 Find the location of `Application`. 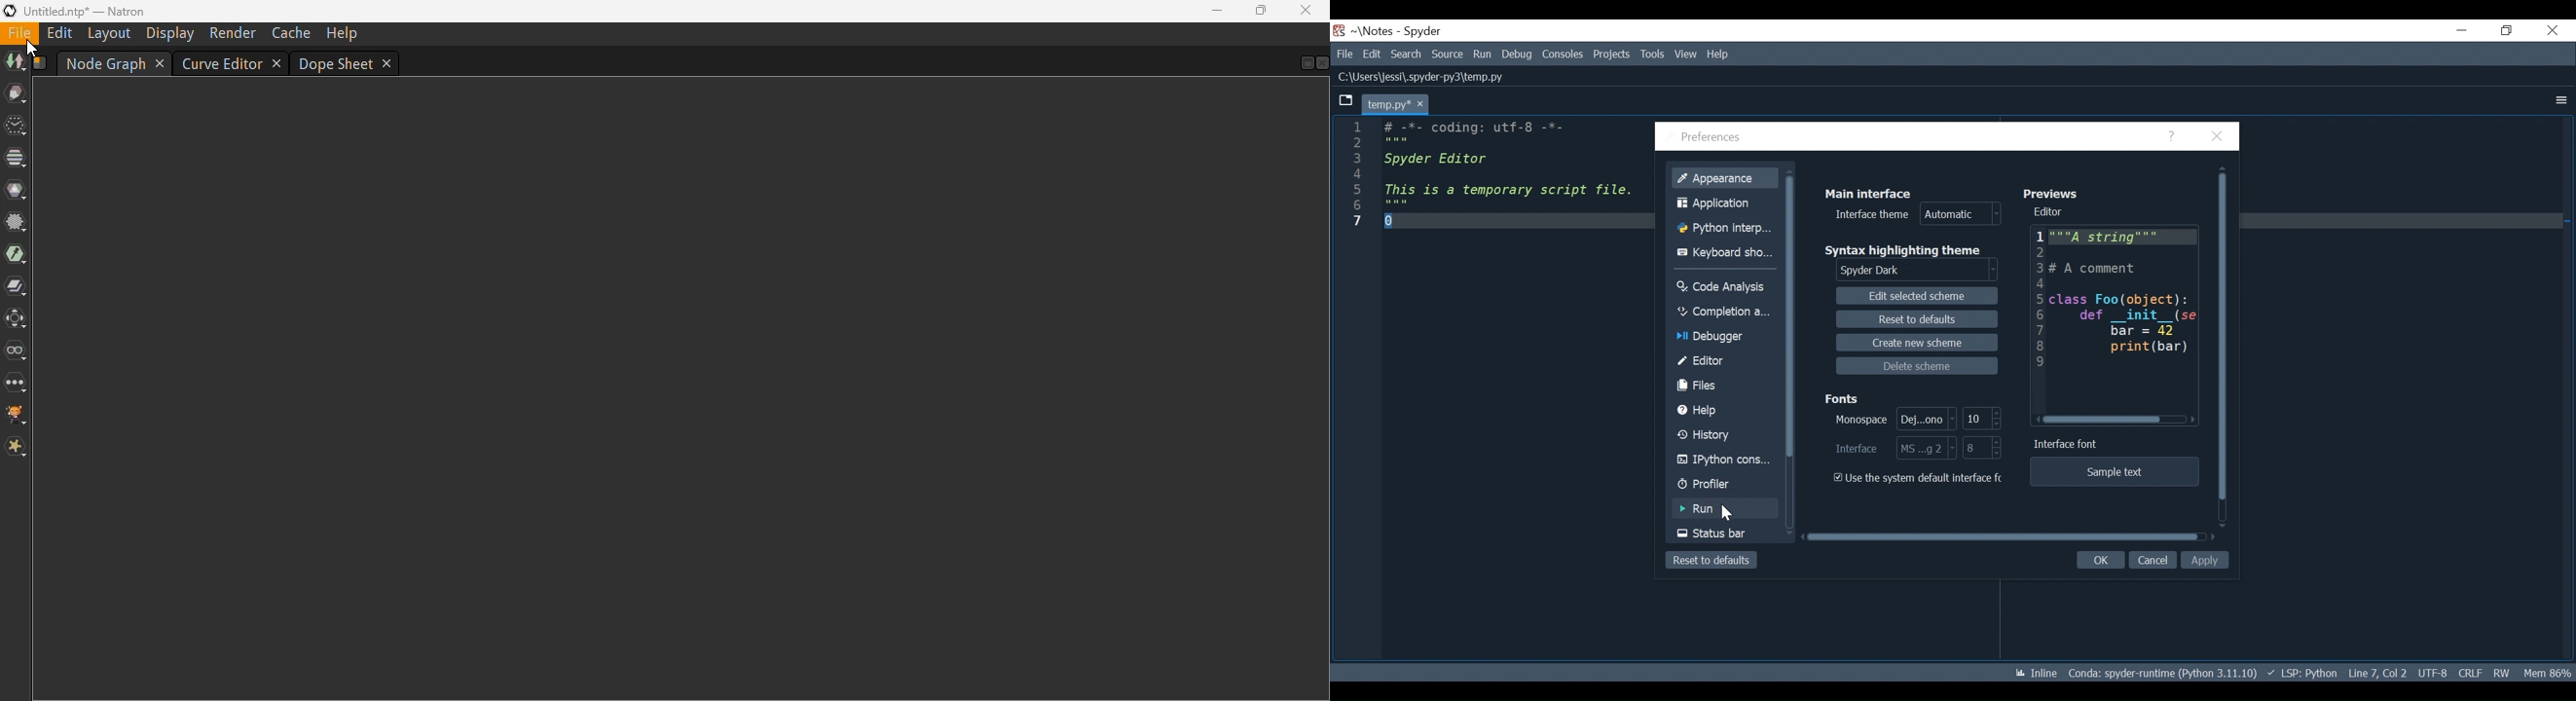

Application is located at coordinates (1722, 203).